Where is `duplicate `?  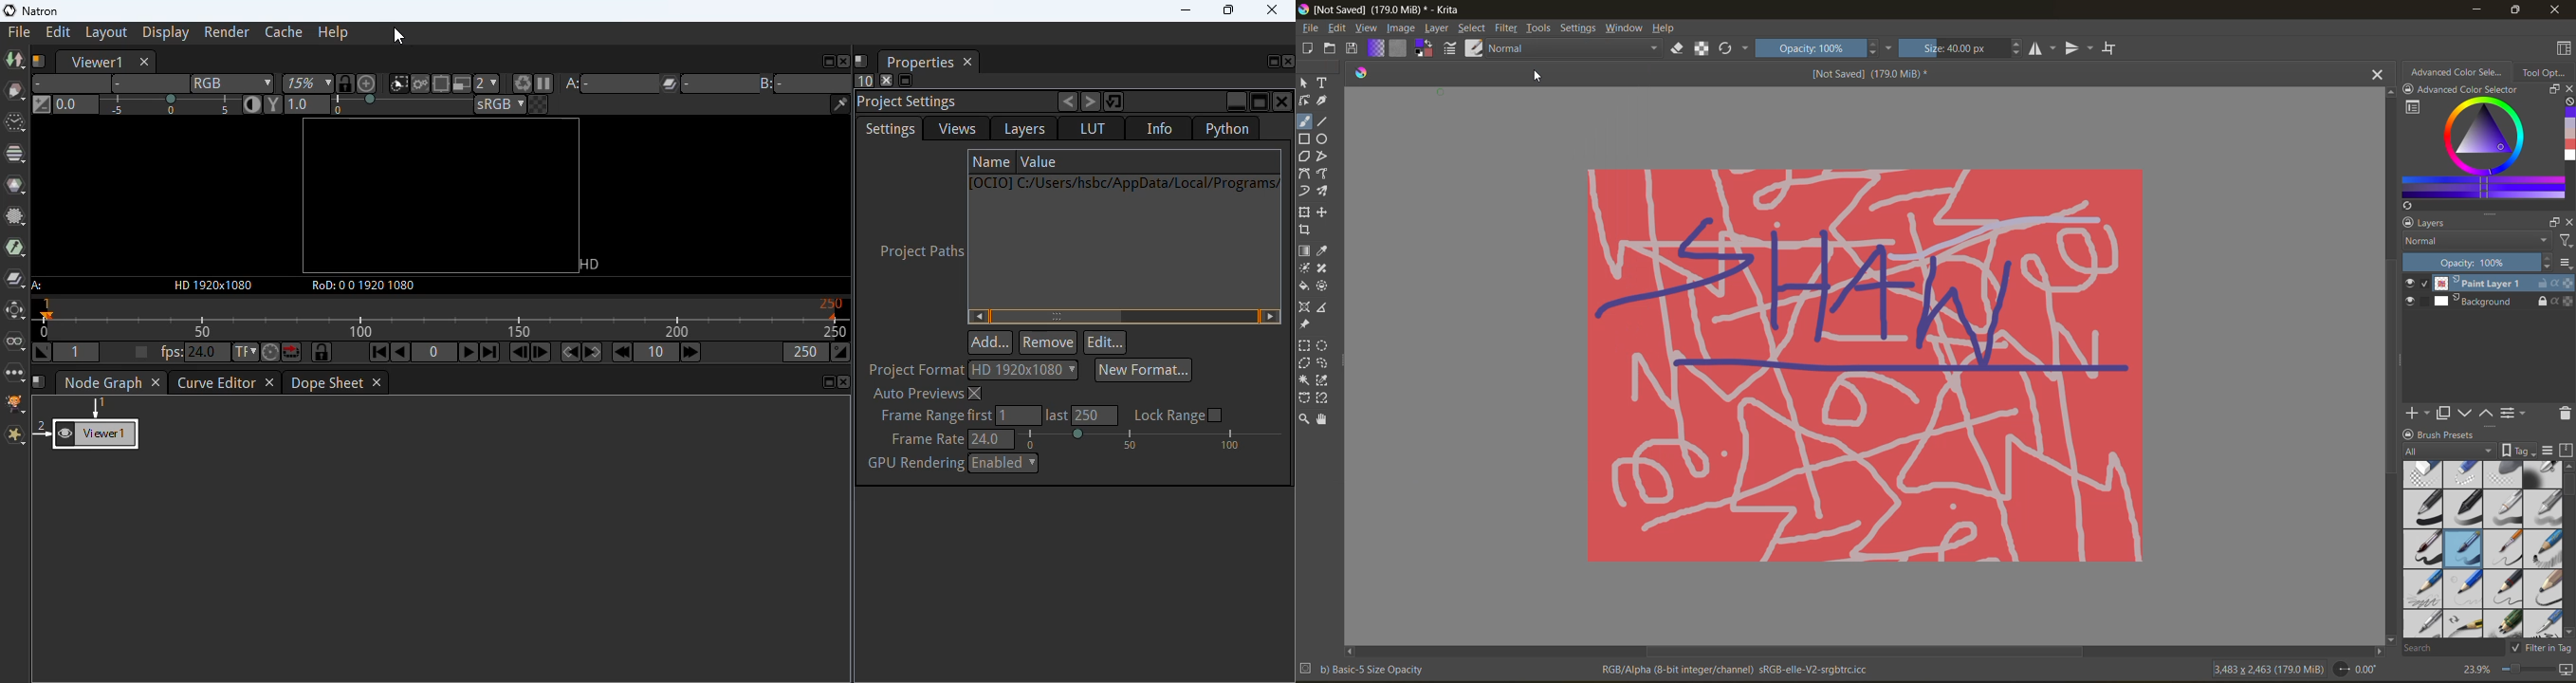 duplicate  is located at coordinates (2443, 413).